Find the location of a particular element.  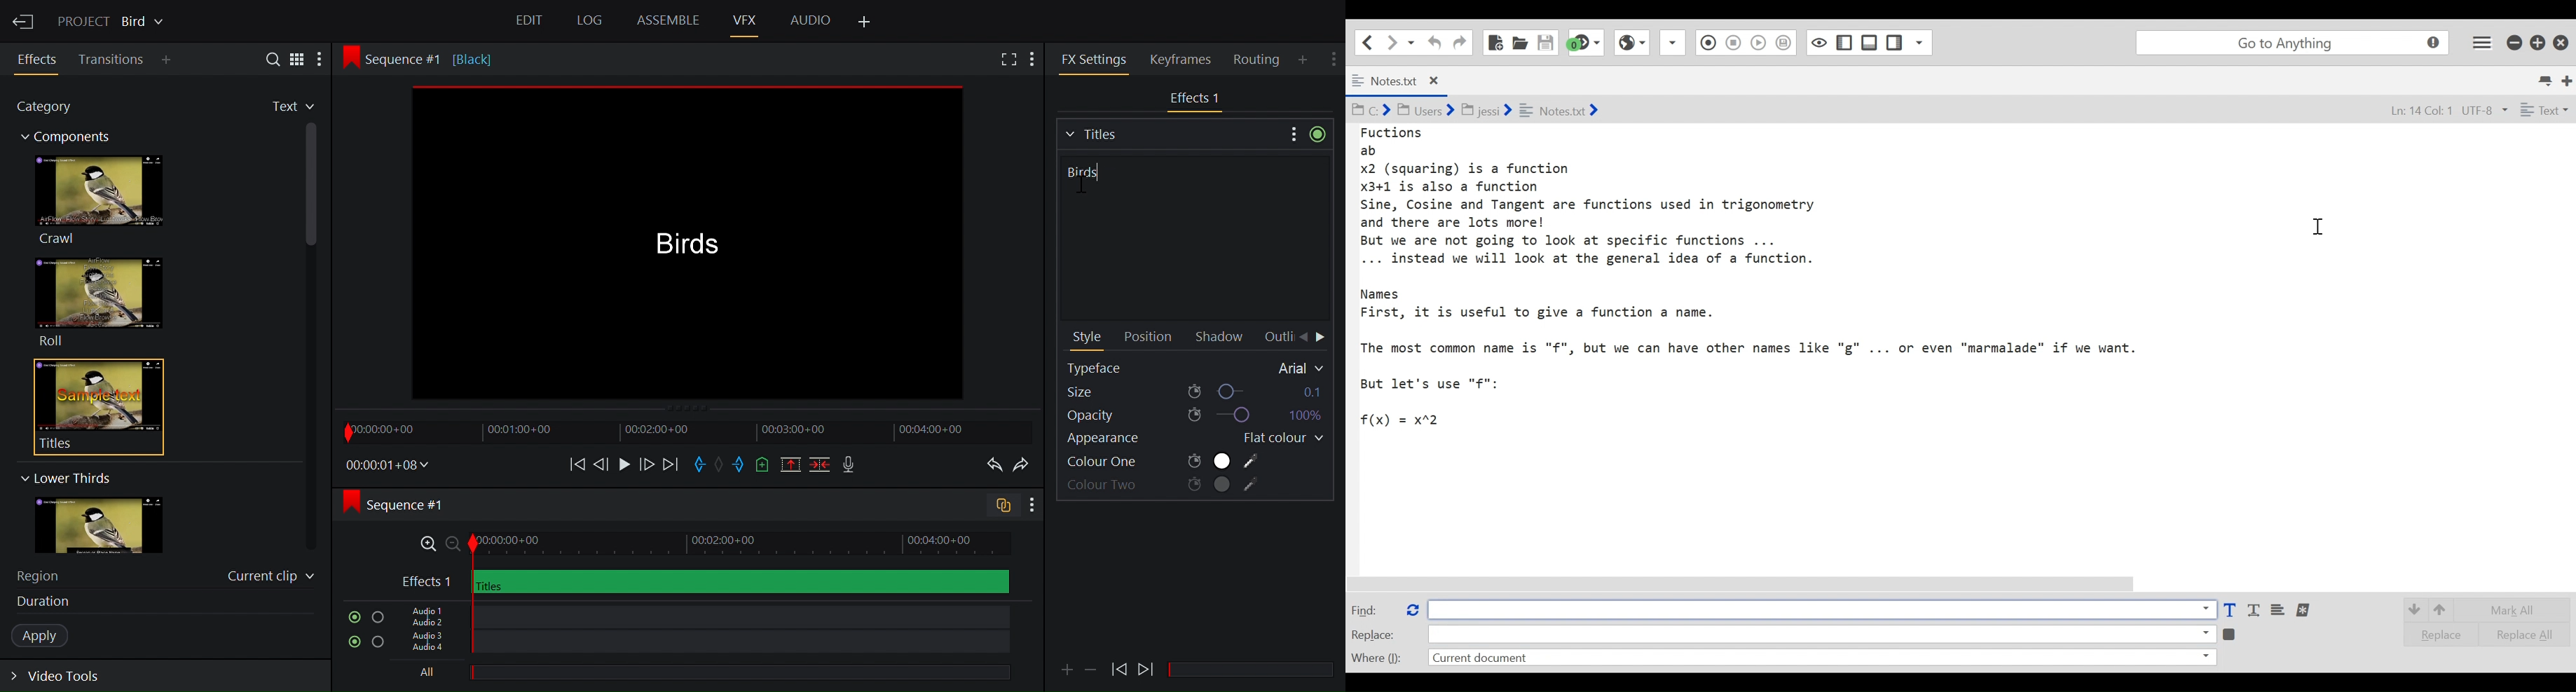

Audio Track 1, Audio Track 2 is located at coordinates (701, 615).